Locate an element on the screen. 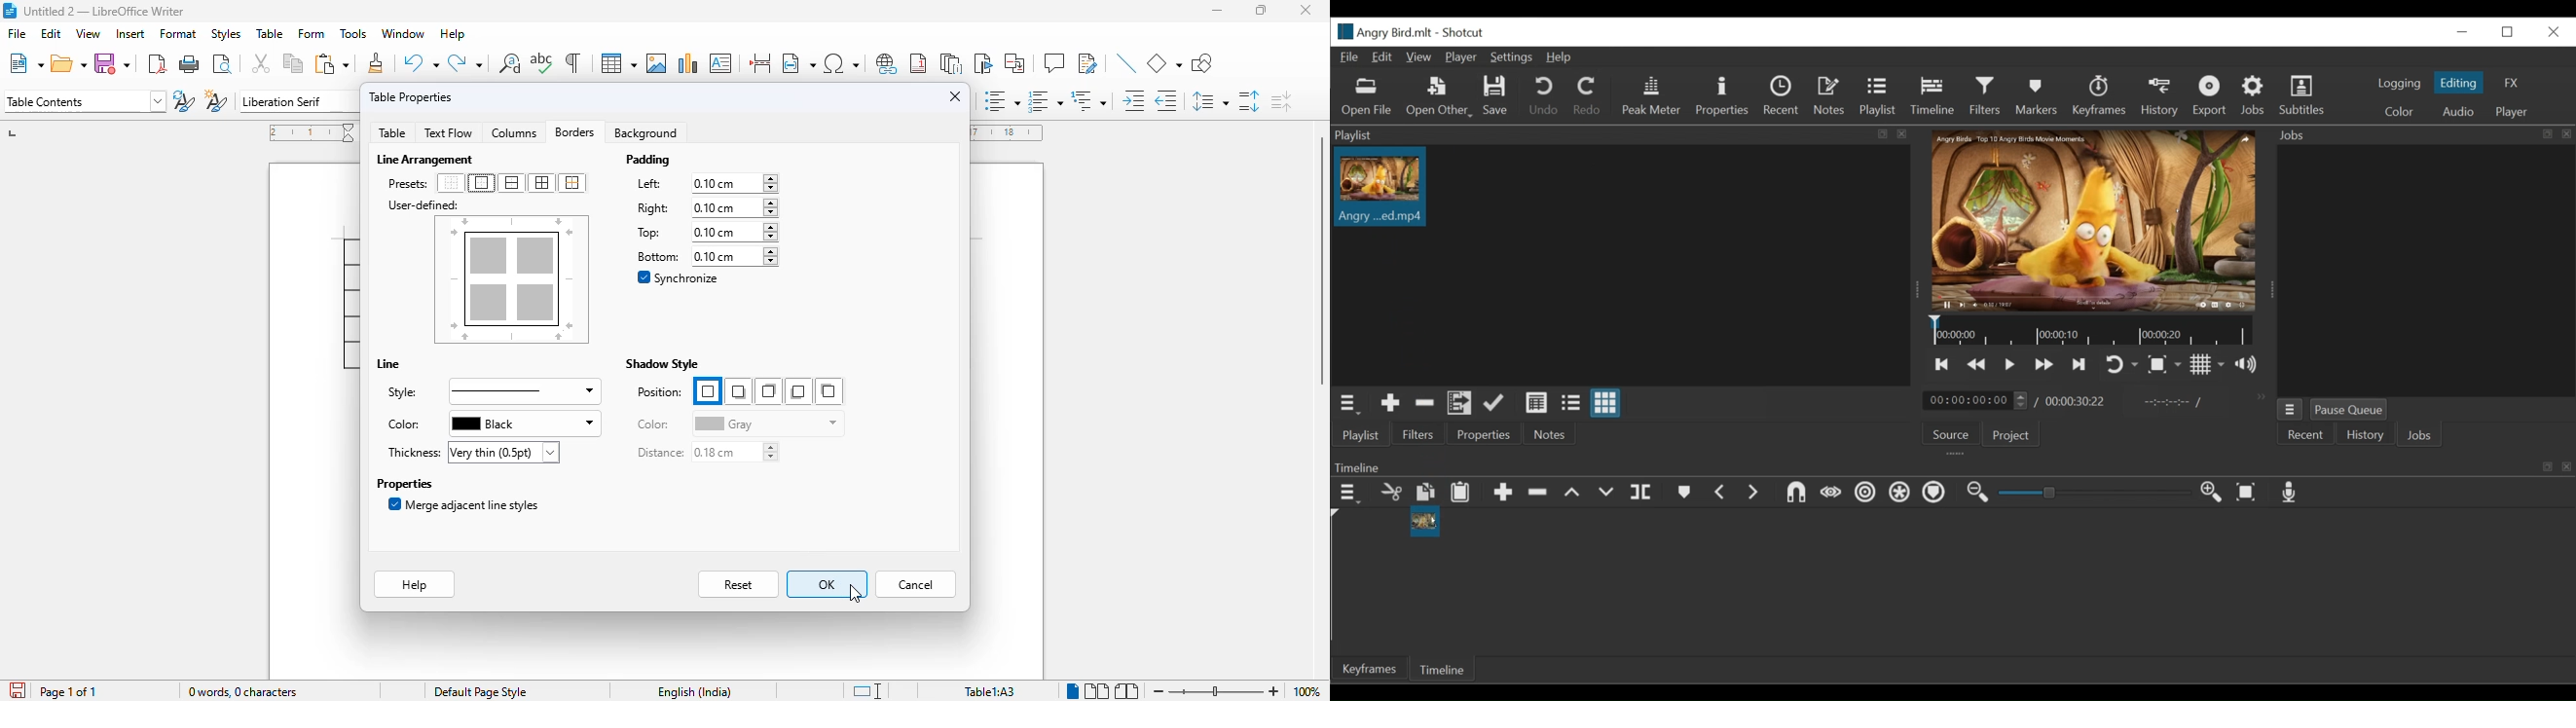 Image resolution: width=2576 pixels, height=728 pixels. Notes is located at coordinates (1545, 434).